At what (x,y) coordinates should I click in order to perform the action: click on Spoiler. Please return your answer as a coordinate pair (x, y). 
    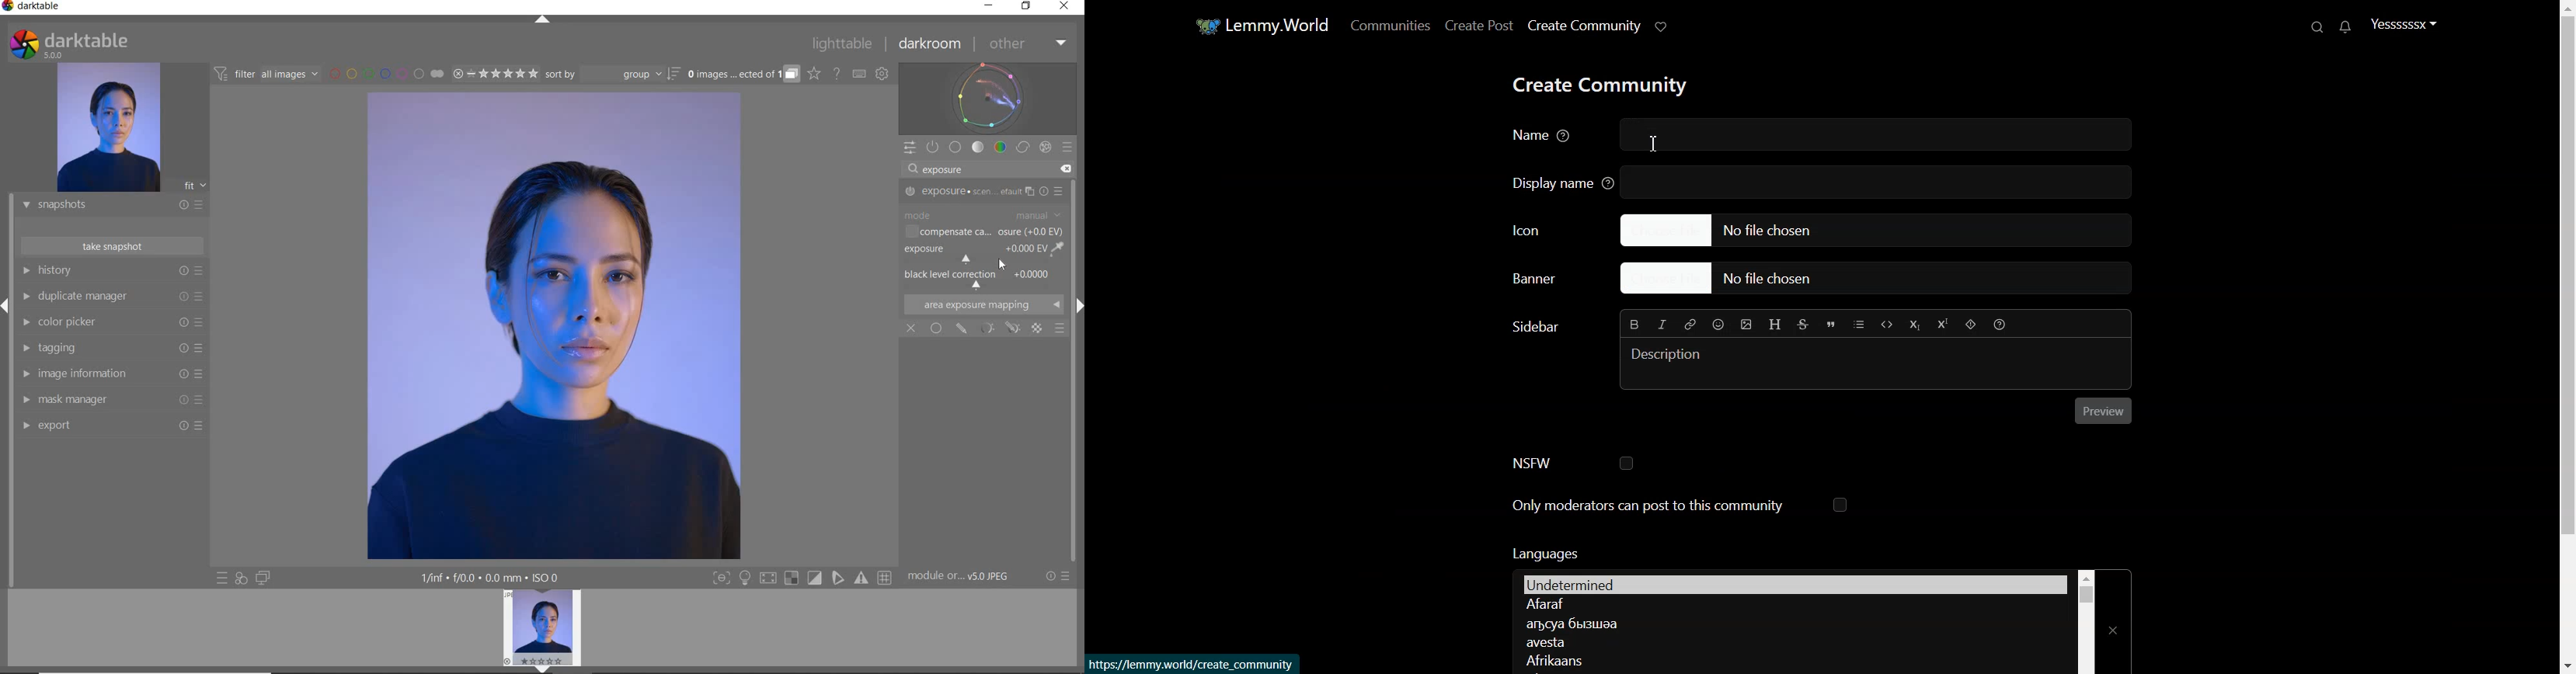
    Looking at the image, I should click on (1971, 325).